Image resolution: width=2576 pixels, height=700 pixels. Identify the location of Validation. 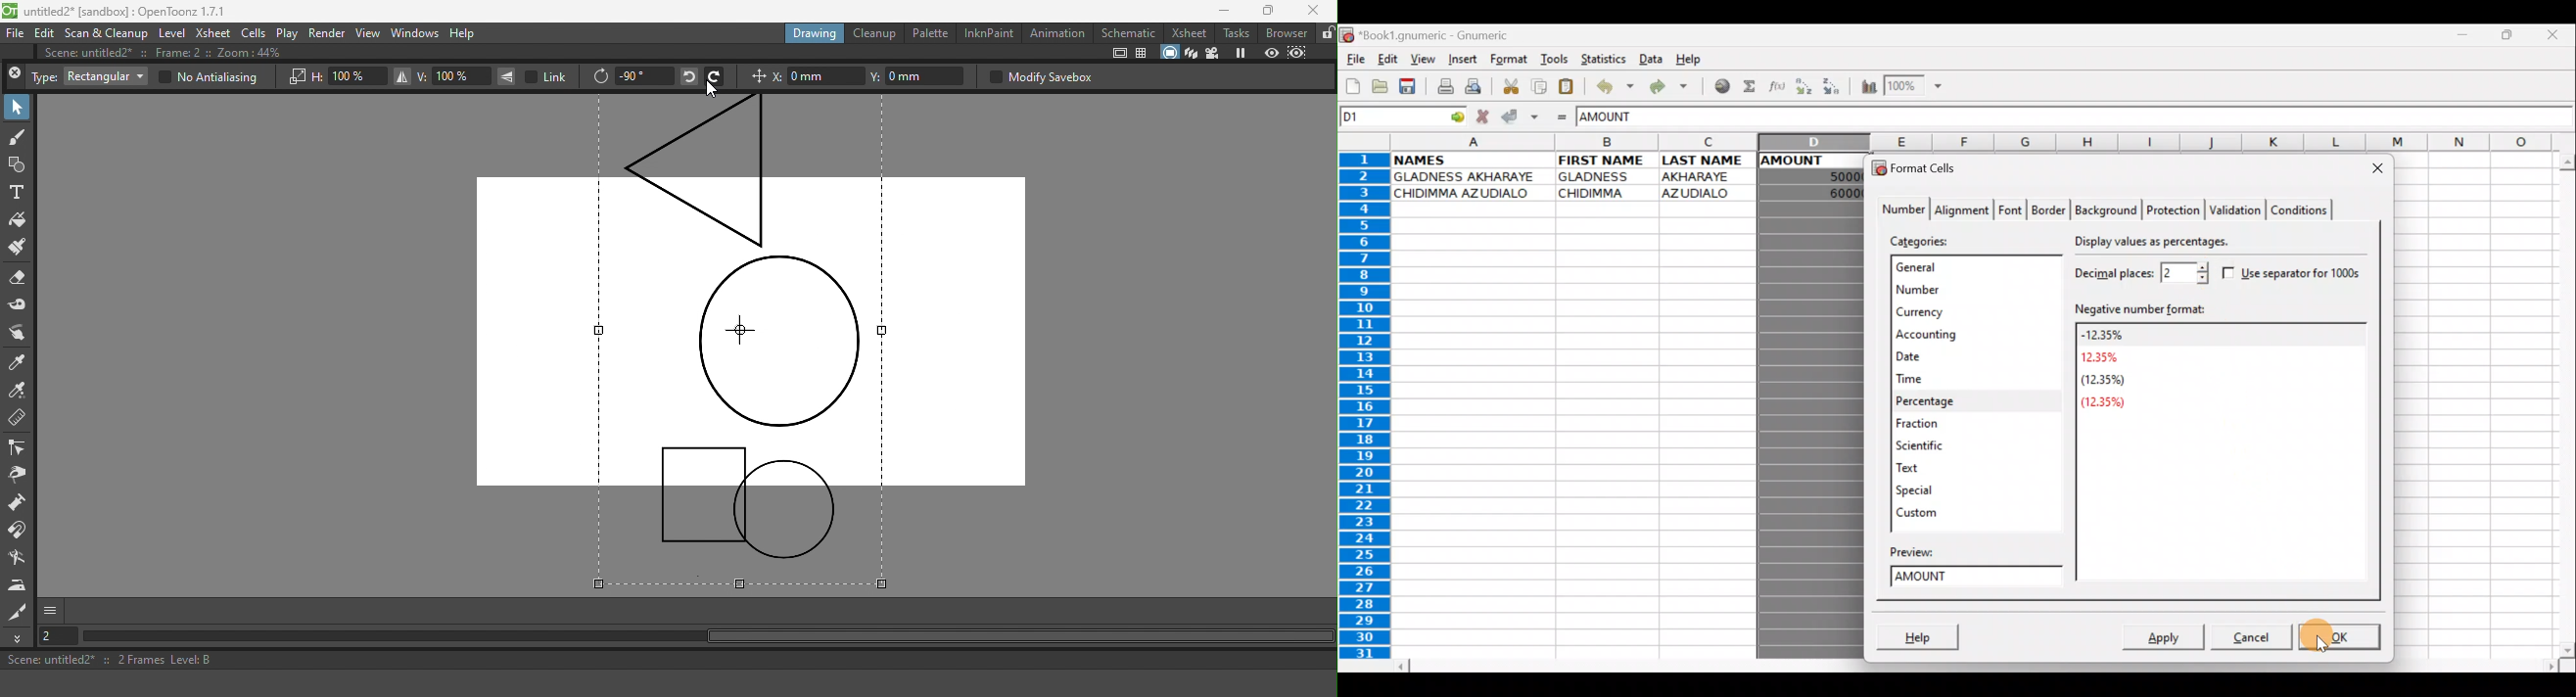
(2237, 211).